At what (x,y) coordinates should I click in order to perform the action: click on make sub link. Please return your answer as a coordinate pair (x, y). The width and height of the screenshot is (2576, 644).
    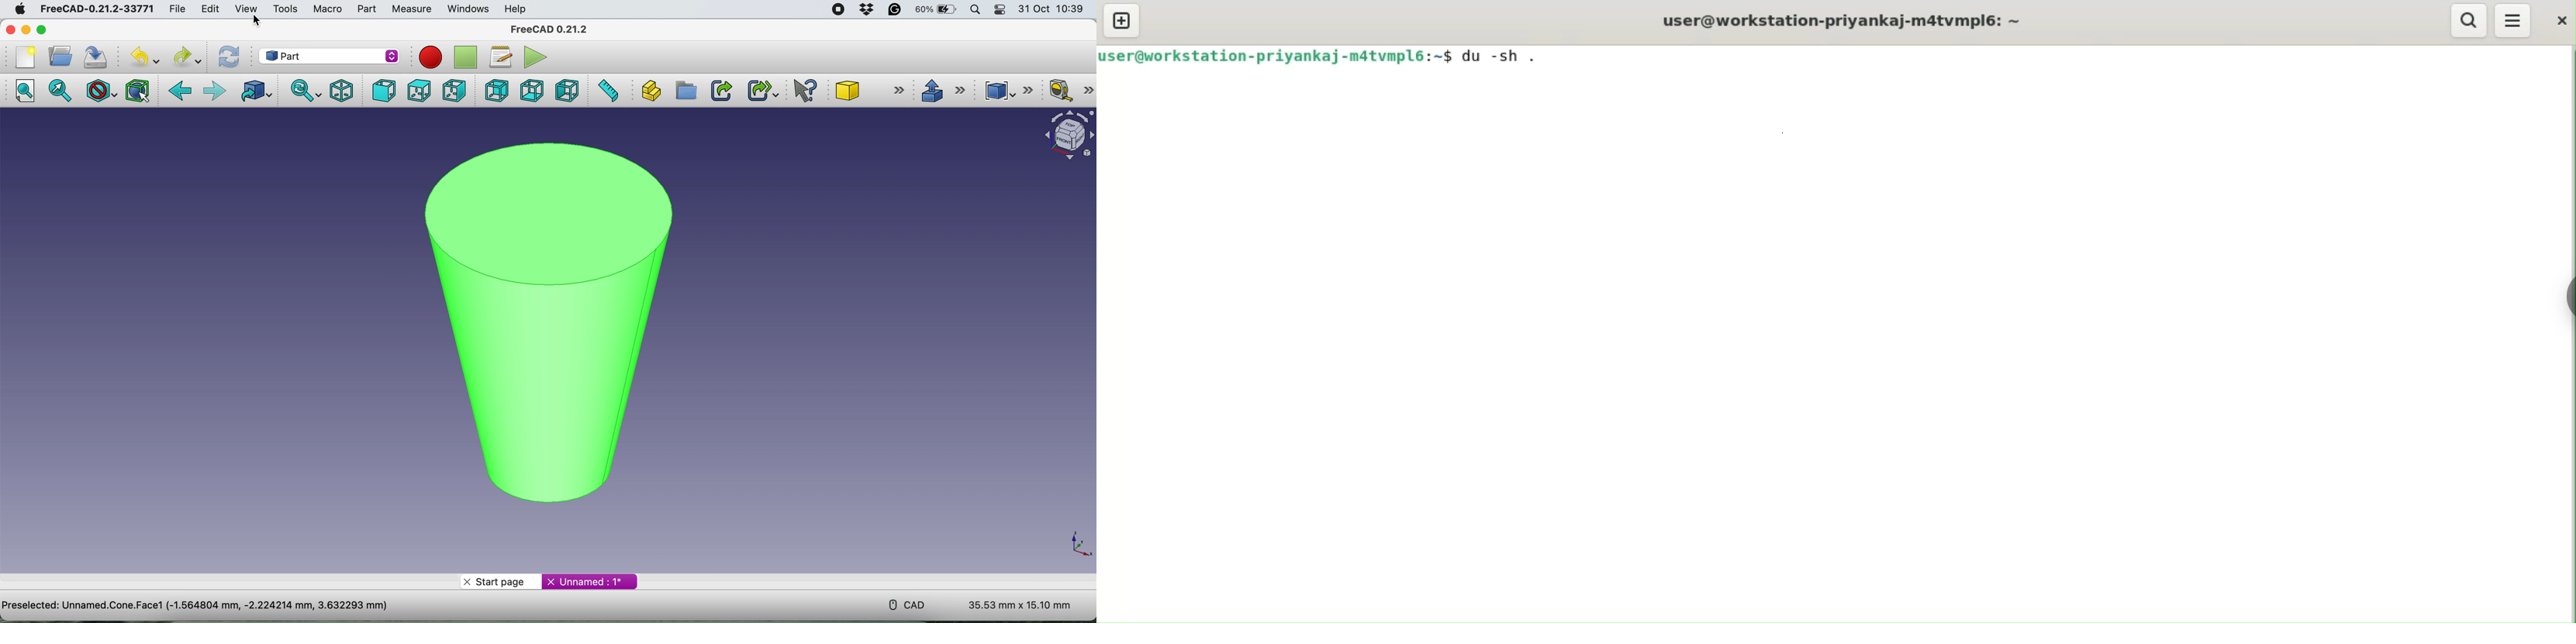
    Looking at the image, I should click on (762, 90).